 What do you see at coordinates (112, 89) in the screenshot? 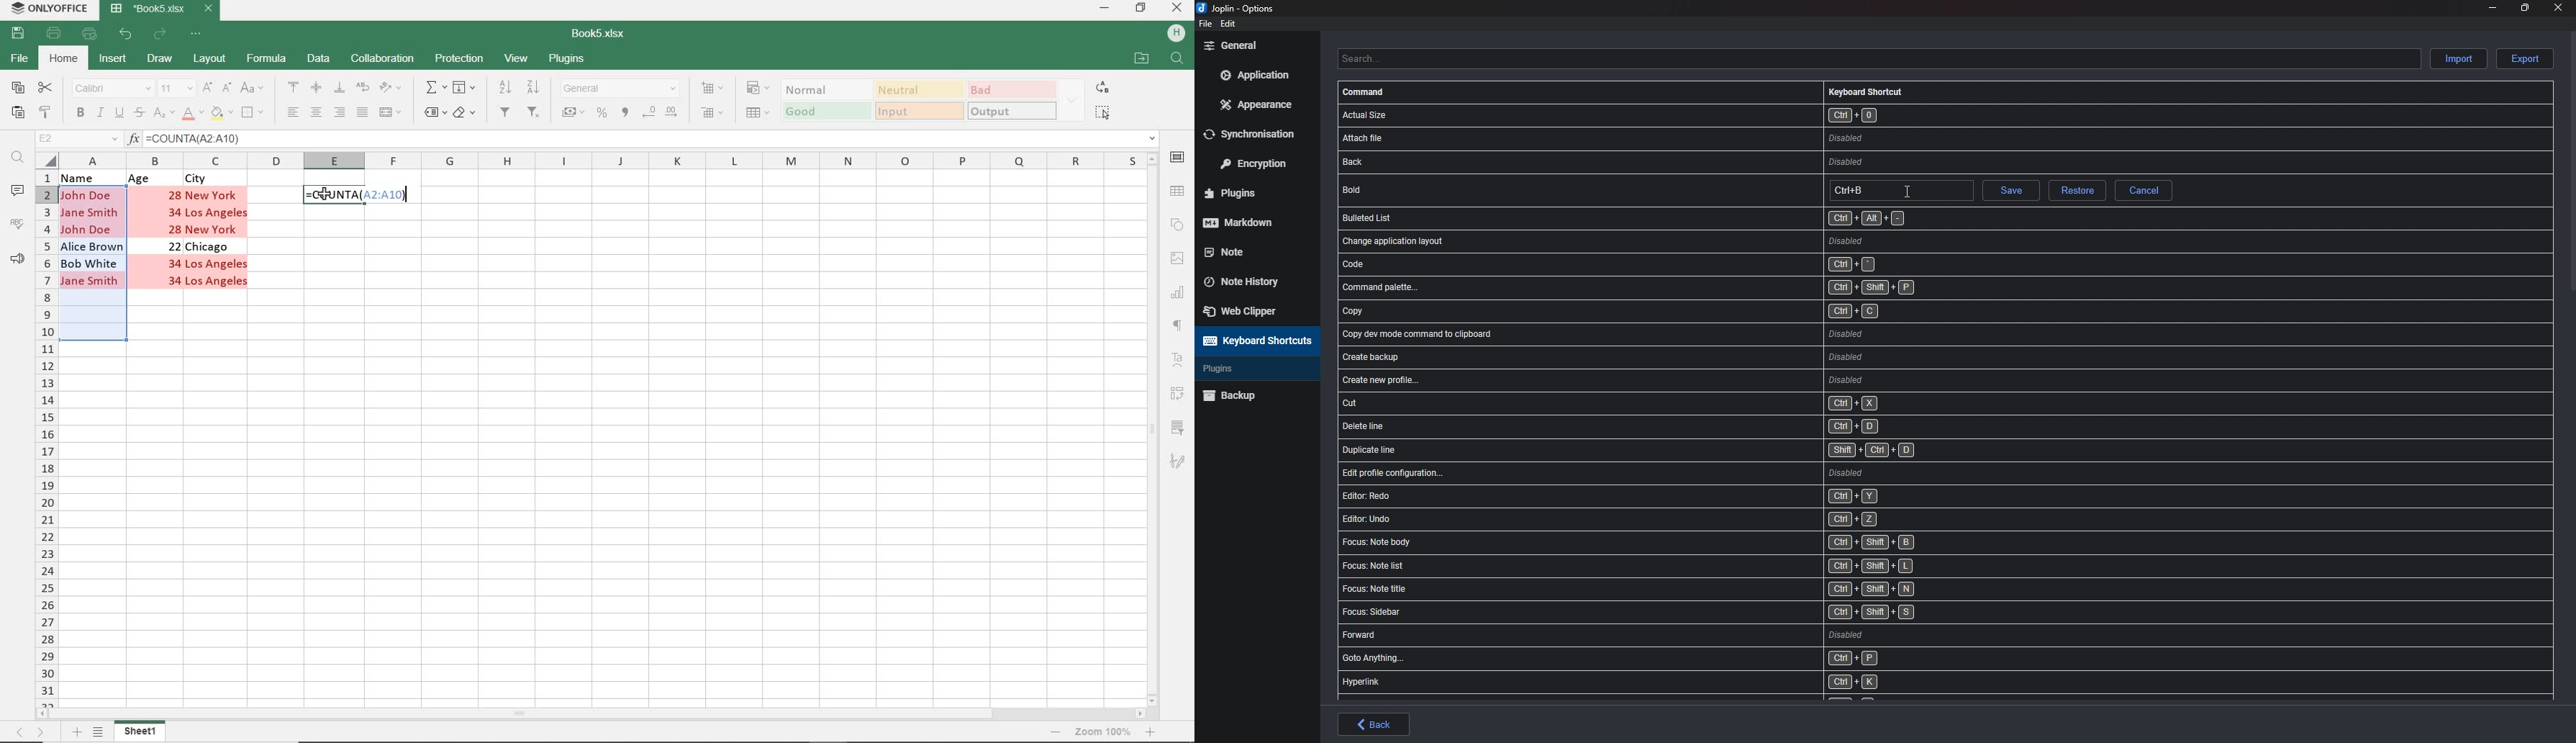
I see `FONT` at bounding box center [112, 89].